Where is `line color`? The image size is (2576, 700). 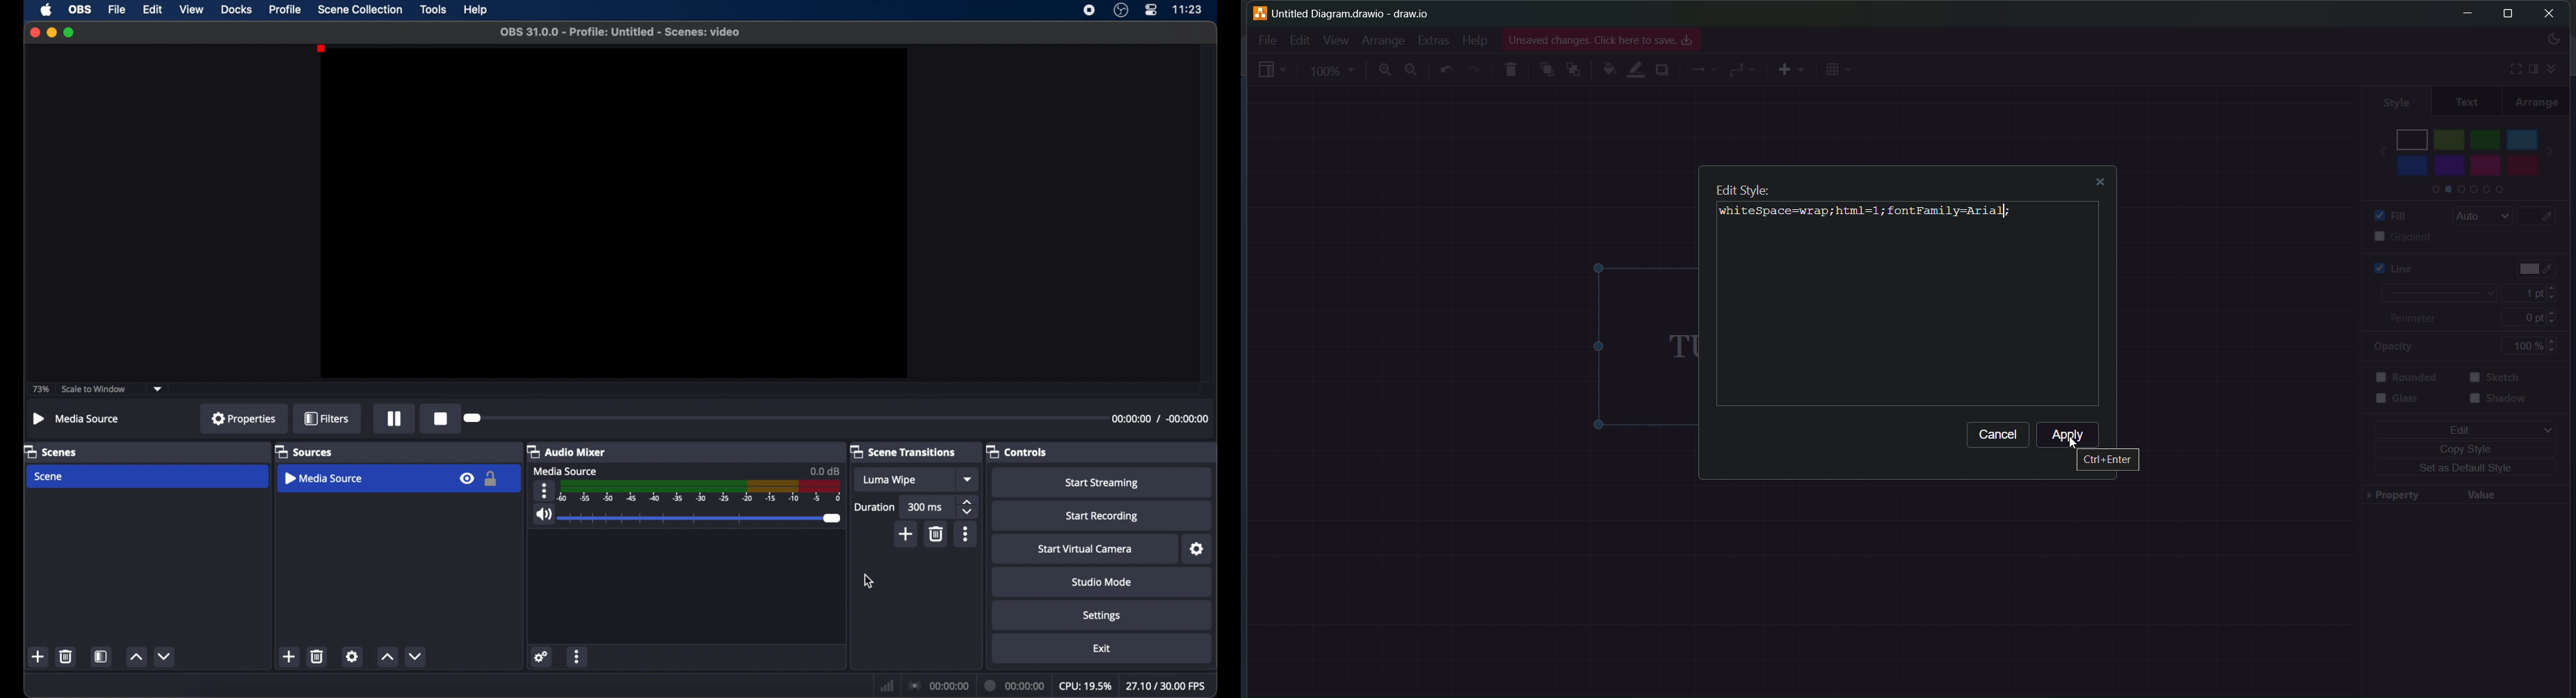 line color is located at coordinates (1635, 68).